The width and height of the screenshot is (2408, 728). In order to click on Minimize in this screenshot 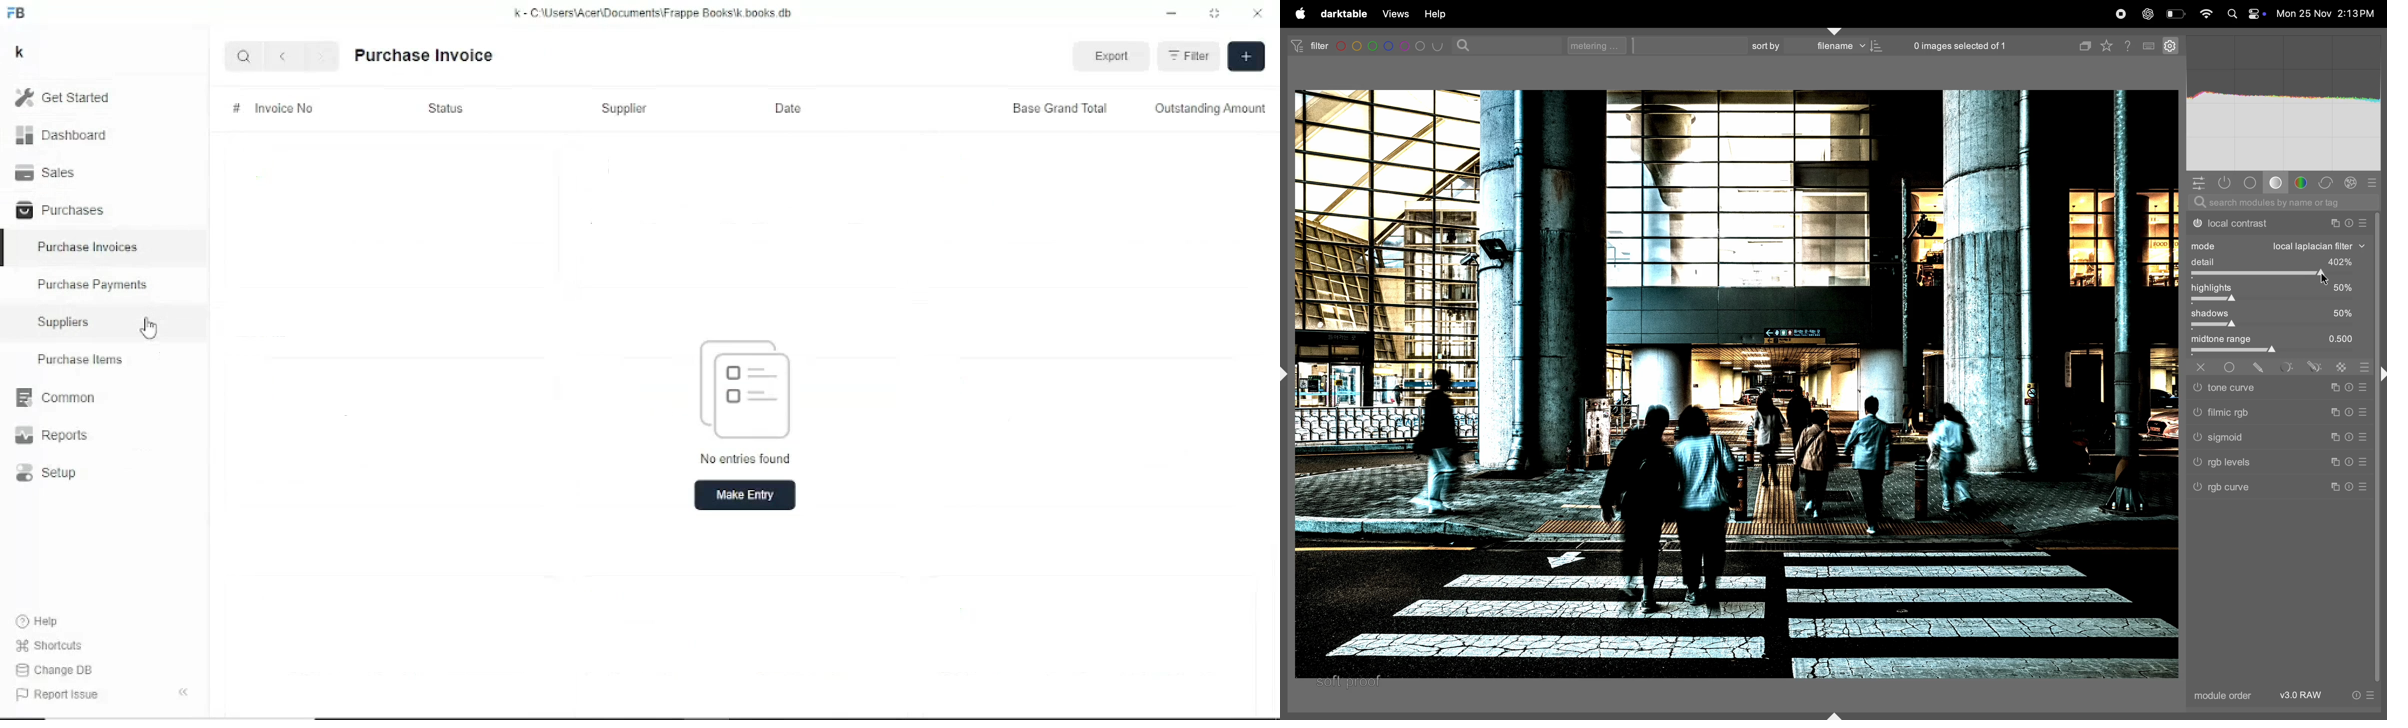, I will do `click(1171, 13)`.